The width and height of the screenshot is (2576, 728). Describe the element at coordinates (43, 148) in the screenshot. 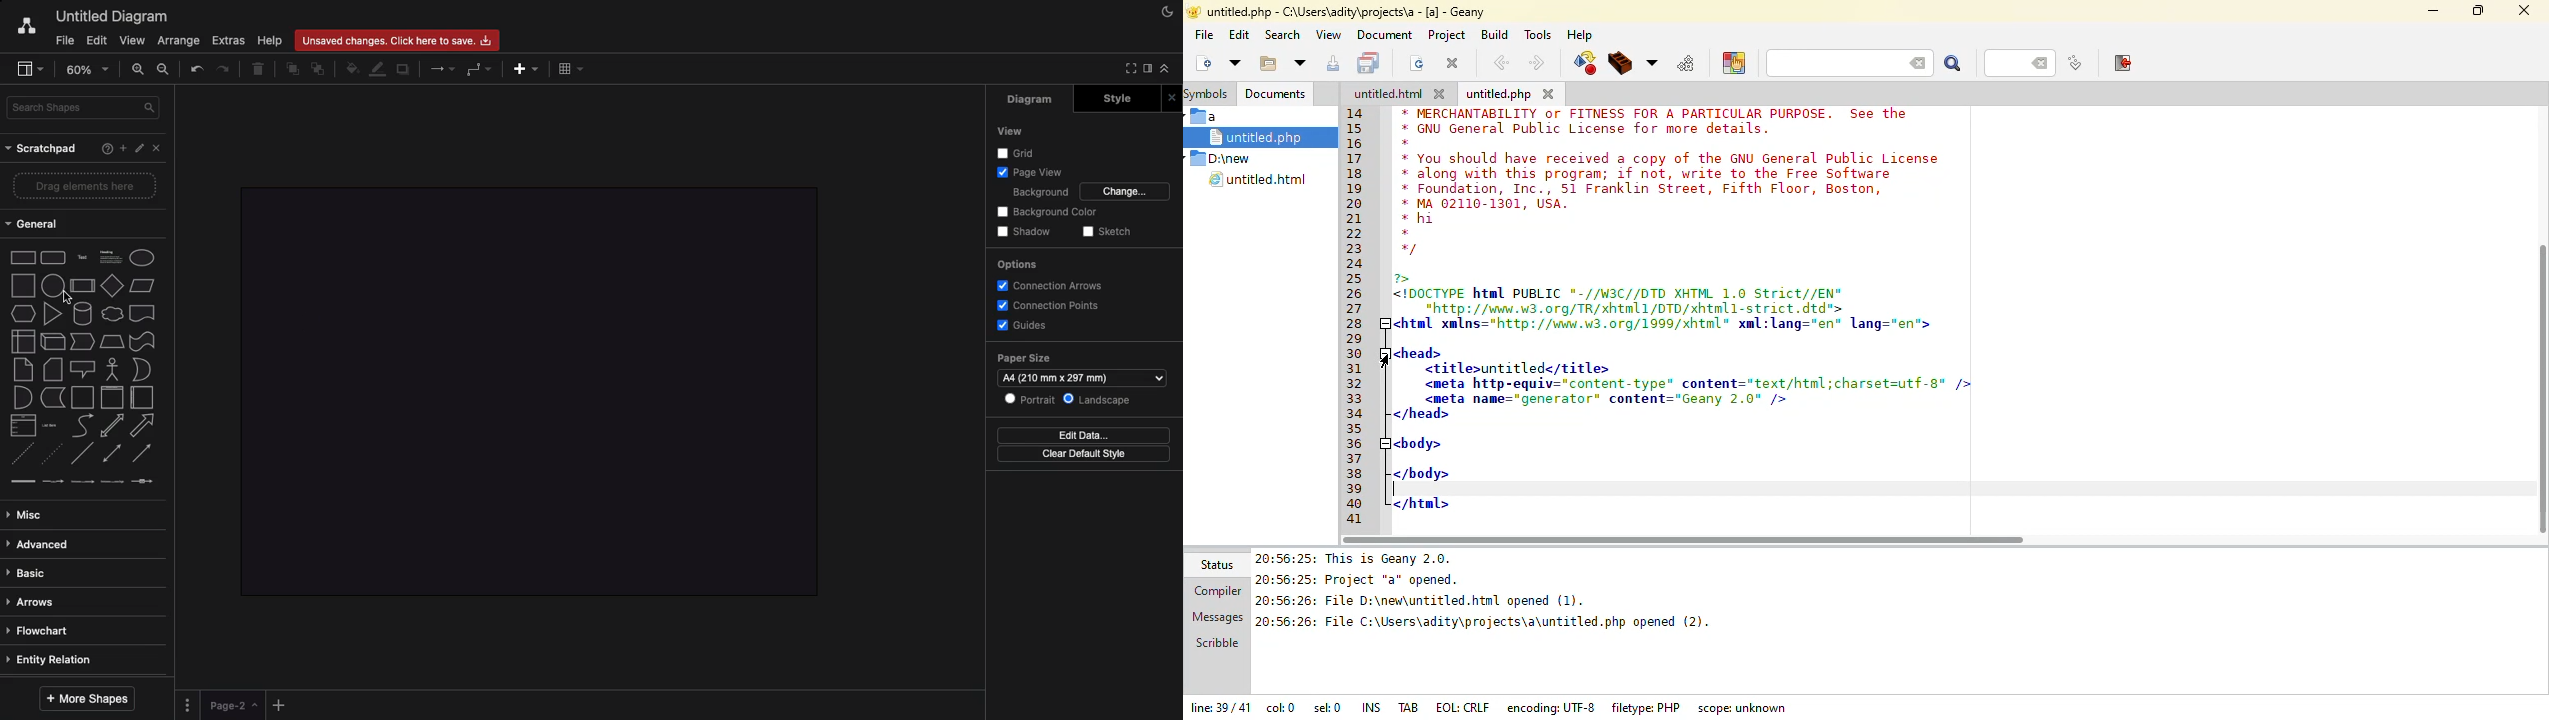

I see `Scratchpad ` at that location.